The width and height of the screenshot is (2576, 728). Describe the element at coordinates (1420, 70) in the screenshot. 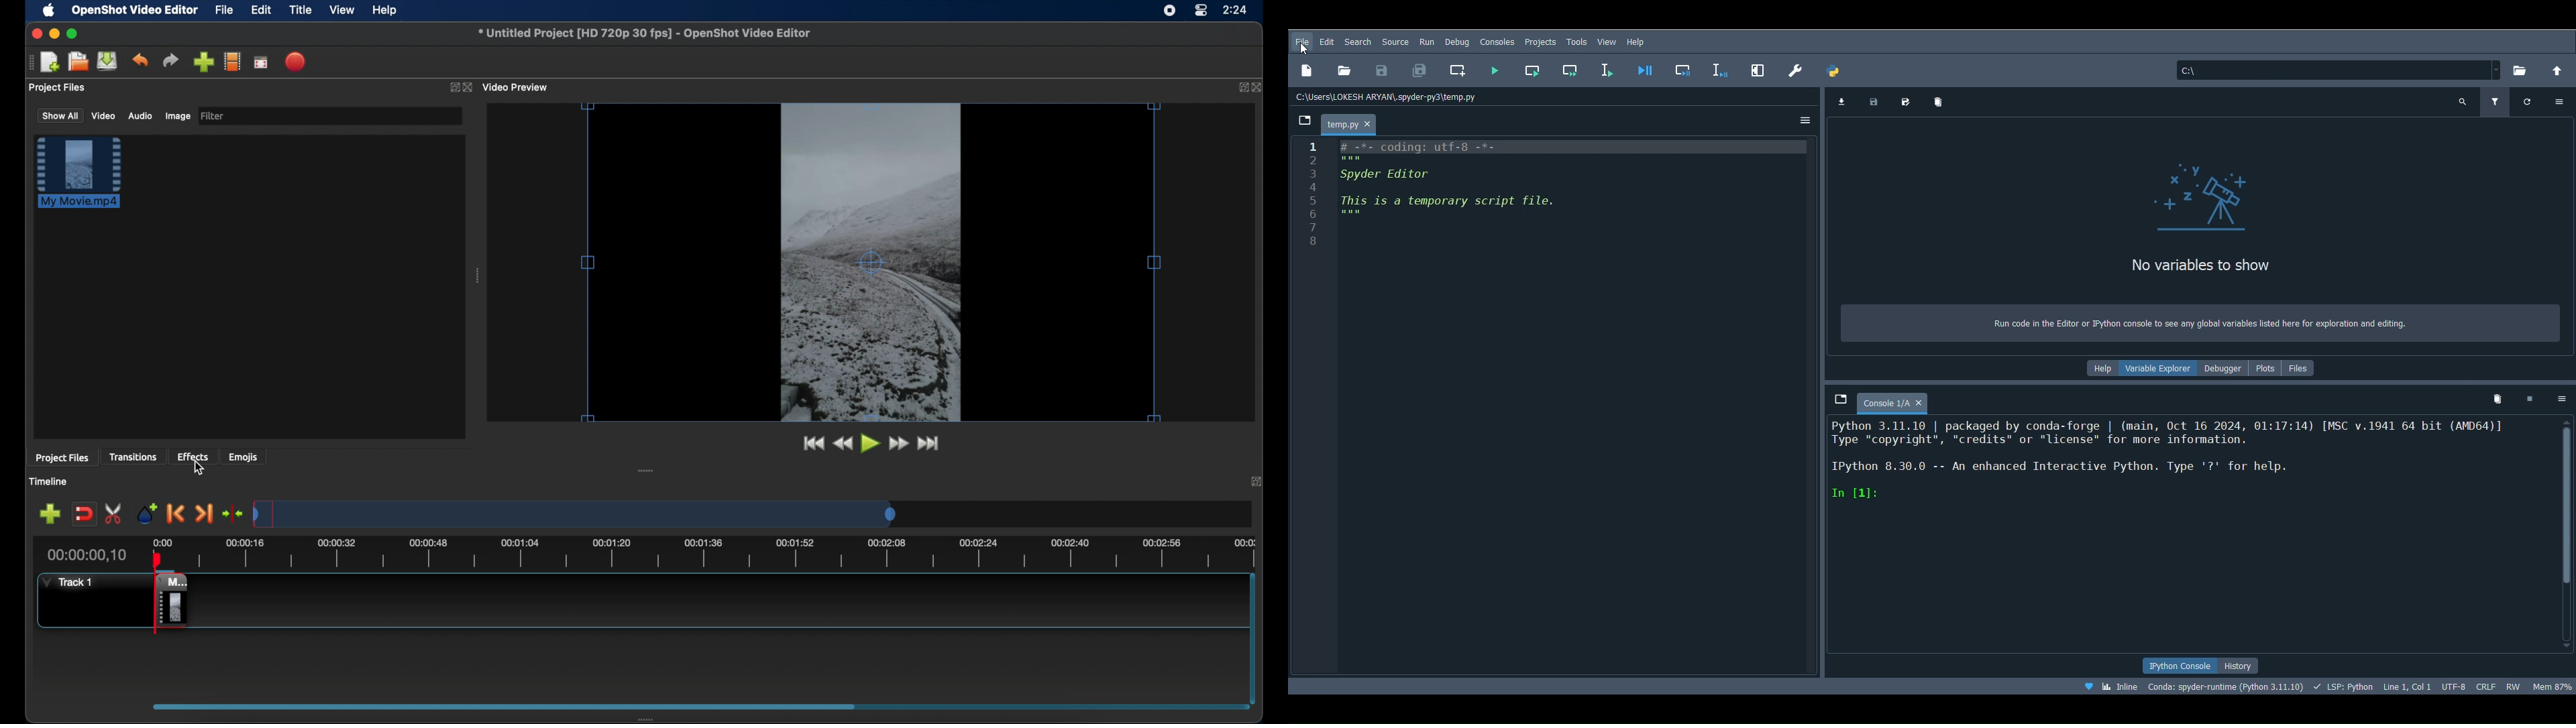

I see `Save all files (Ctrl + Alt + S)` at that location.